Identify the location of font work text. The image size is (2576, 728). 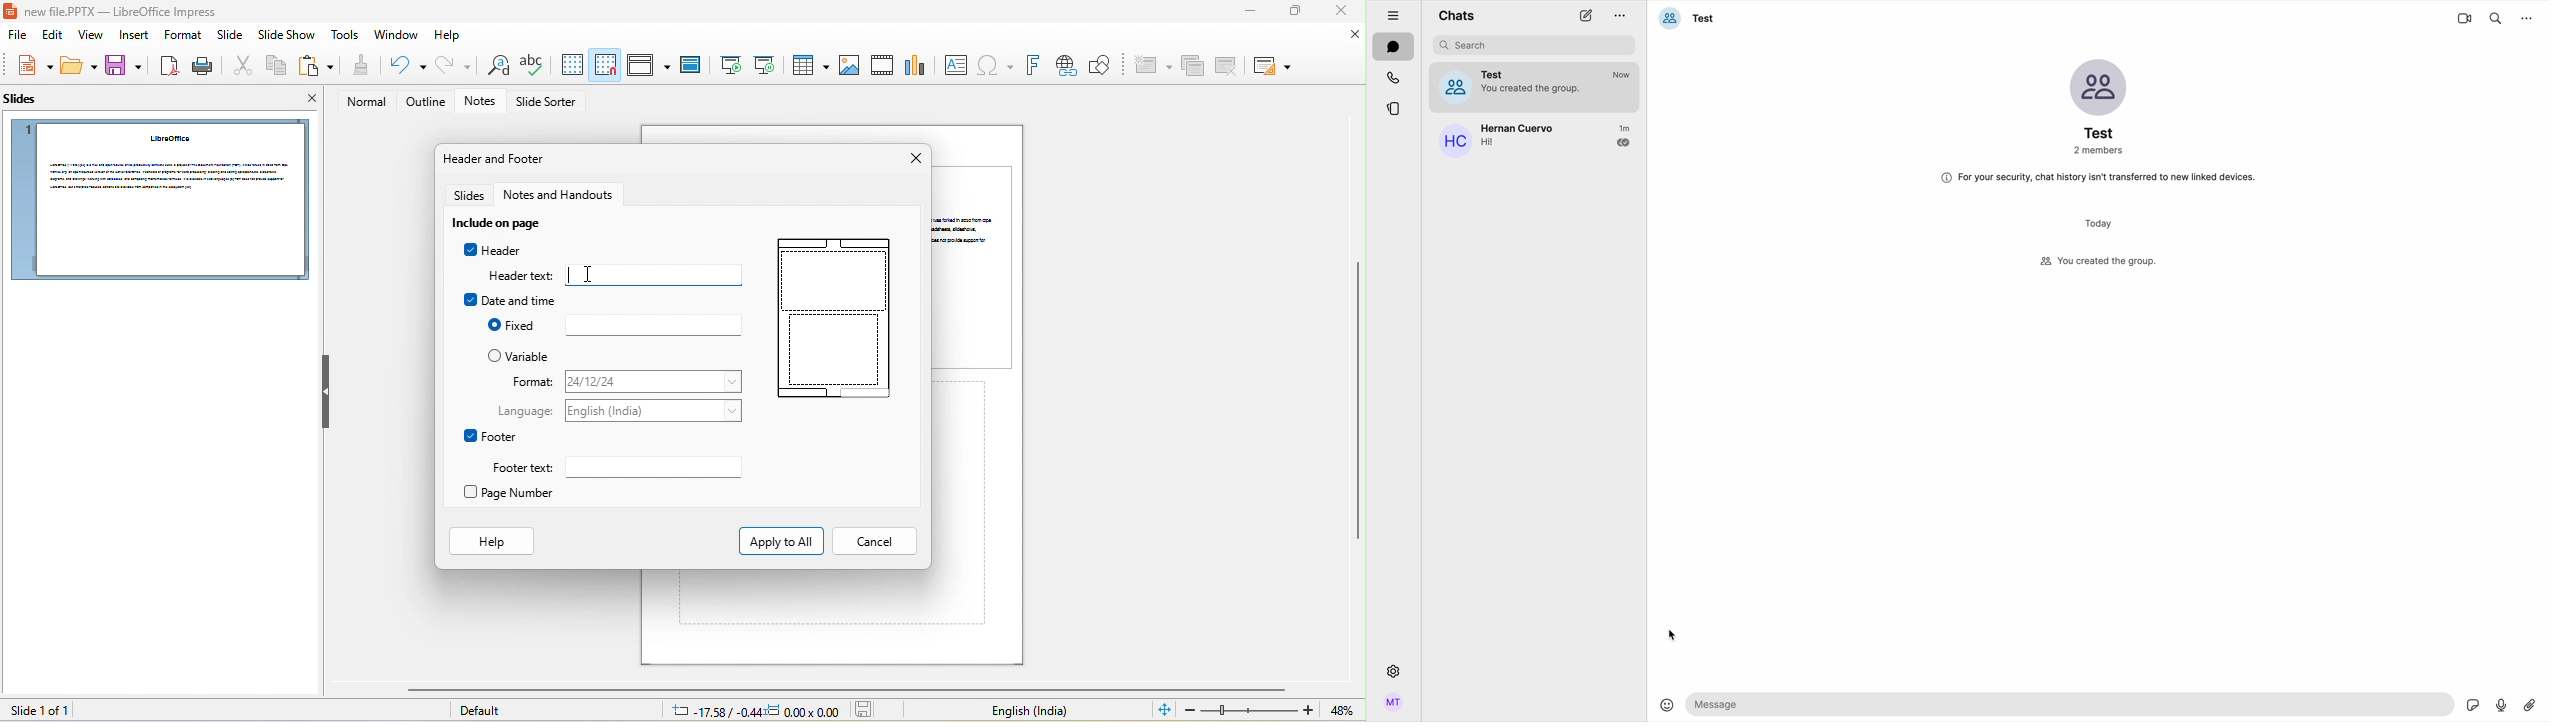
(1032, 66).